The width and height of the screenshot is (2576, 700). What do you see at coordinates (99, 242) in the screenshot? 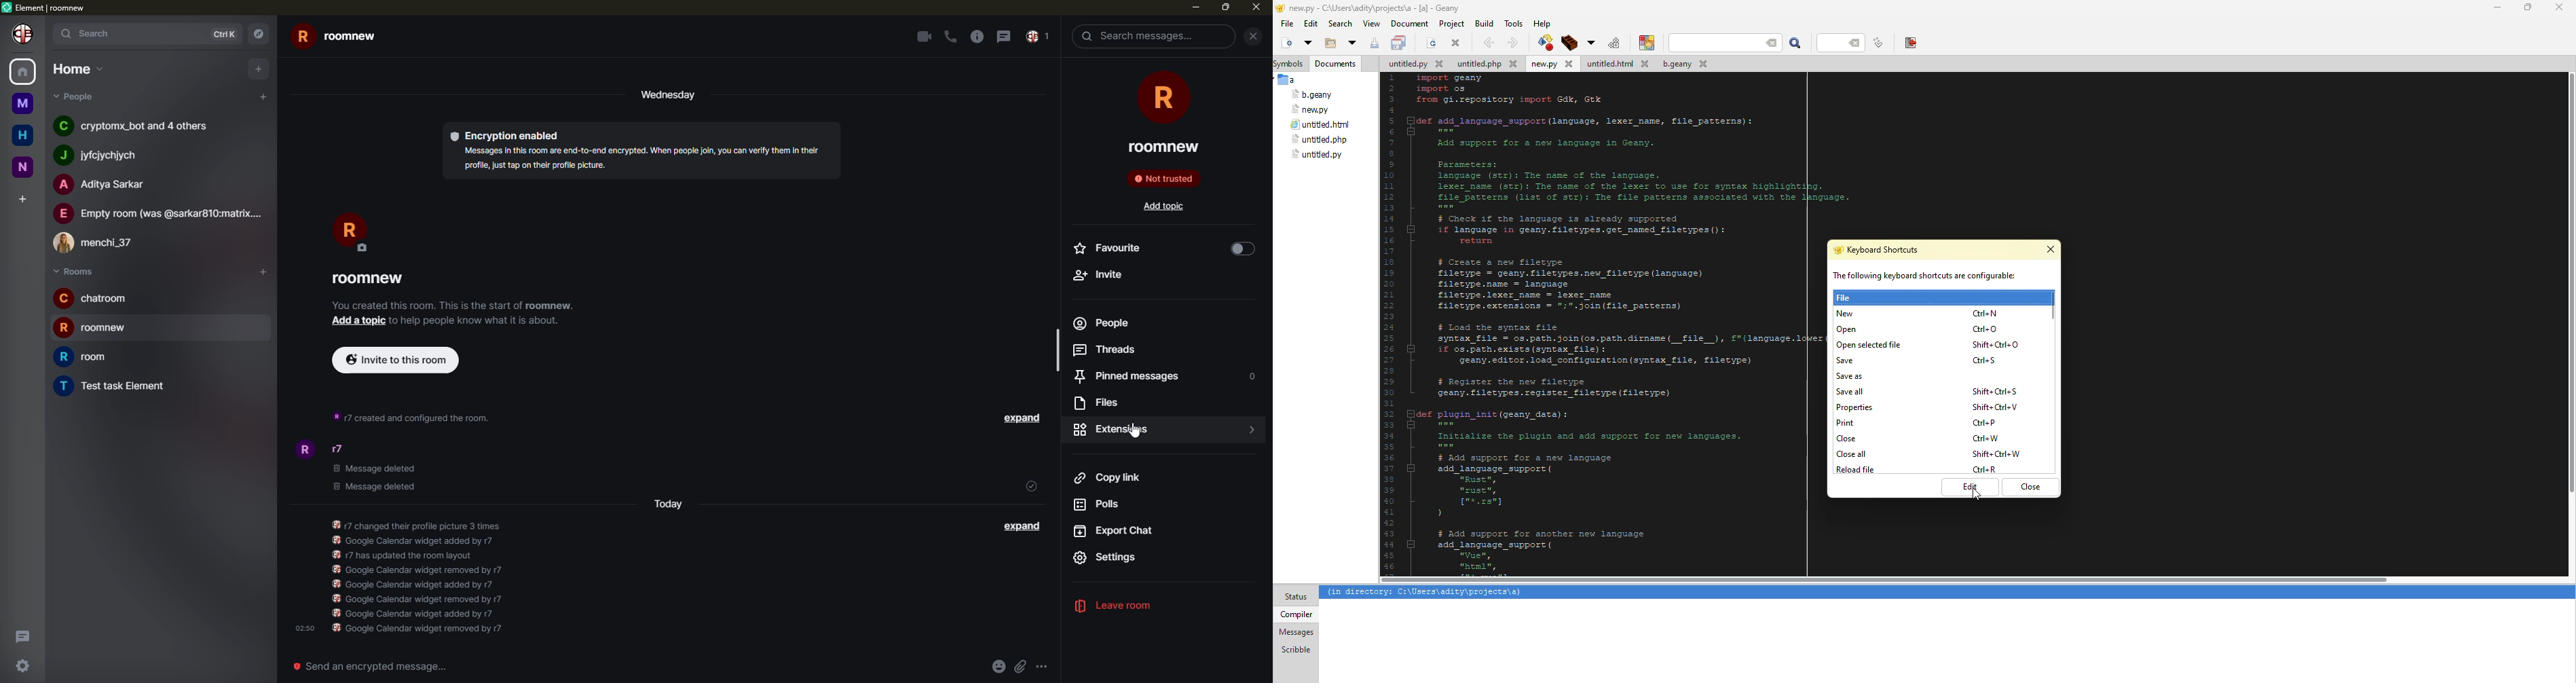
I see `people` at bounding box center [99, 242].